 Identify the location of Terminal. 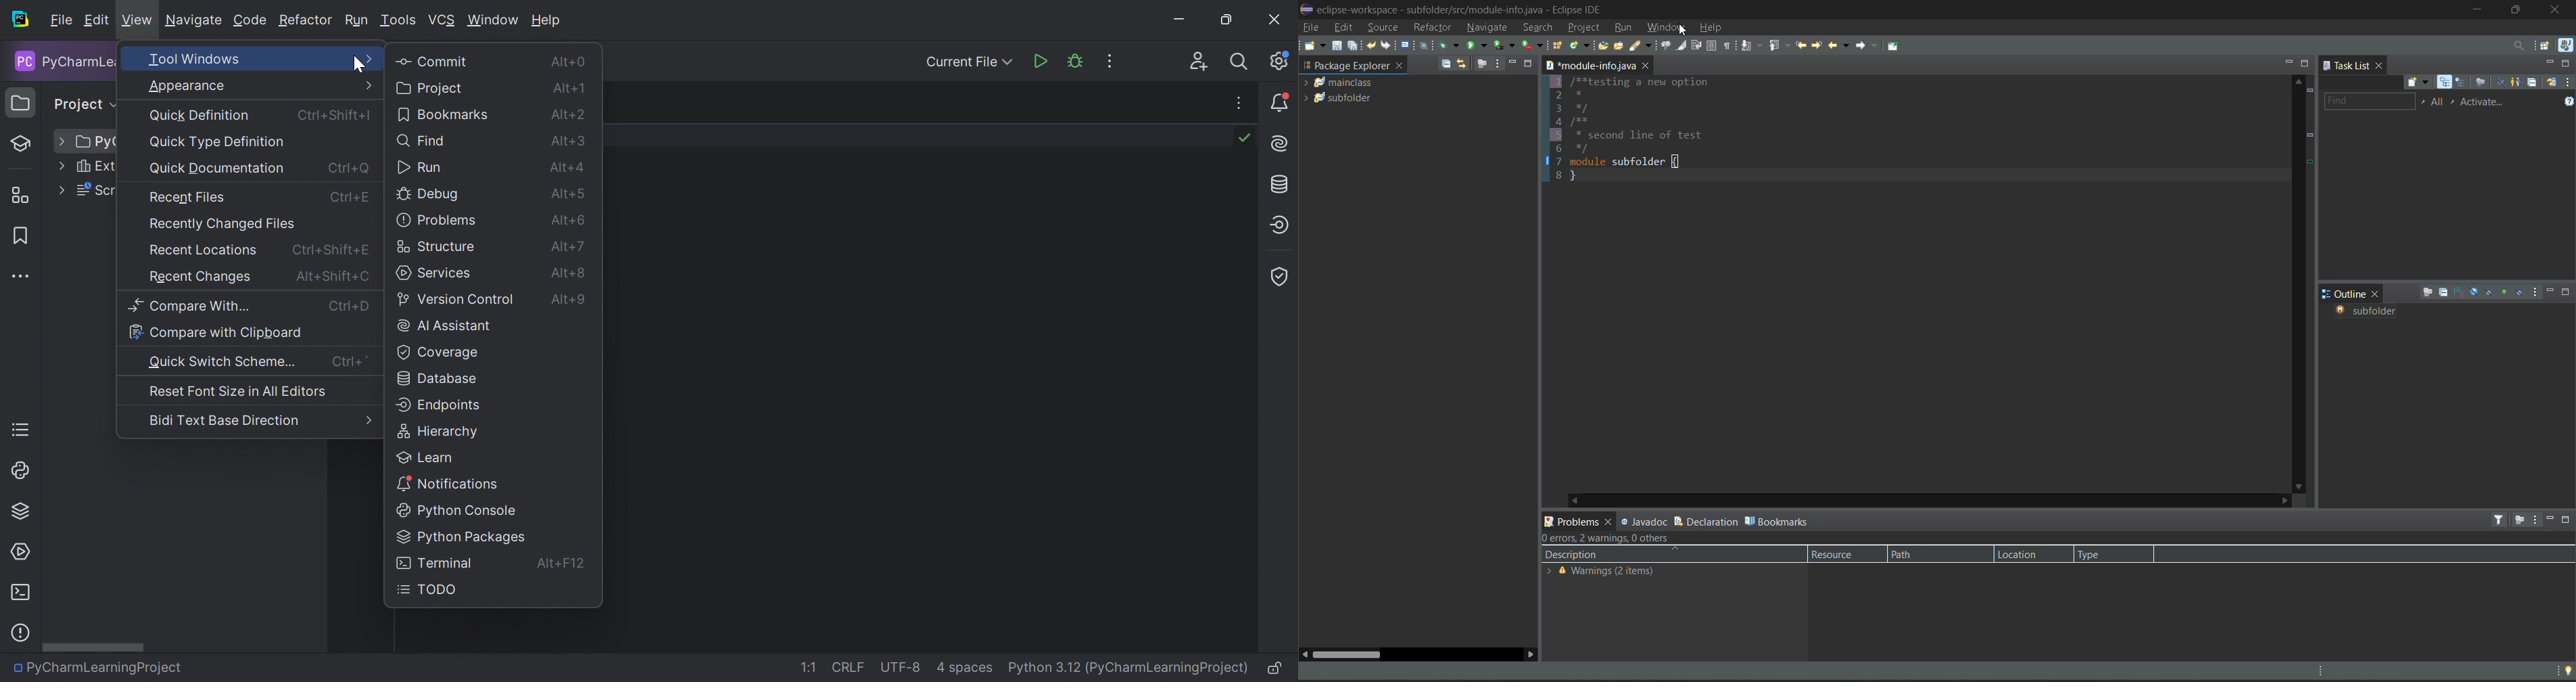
(22, 592).